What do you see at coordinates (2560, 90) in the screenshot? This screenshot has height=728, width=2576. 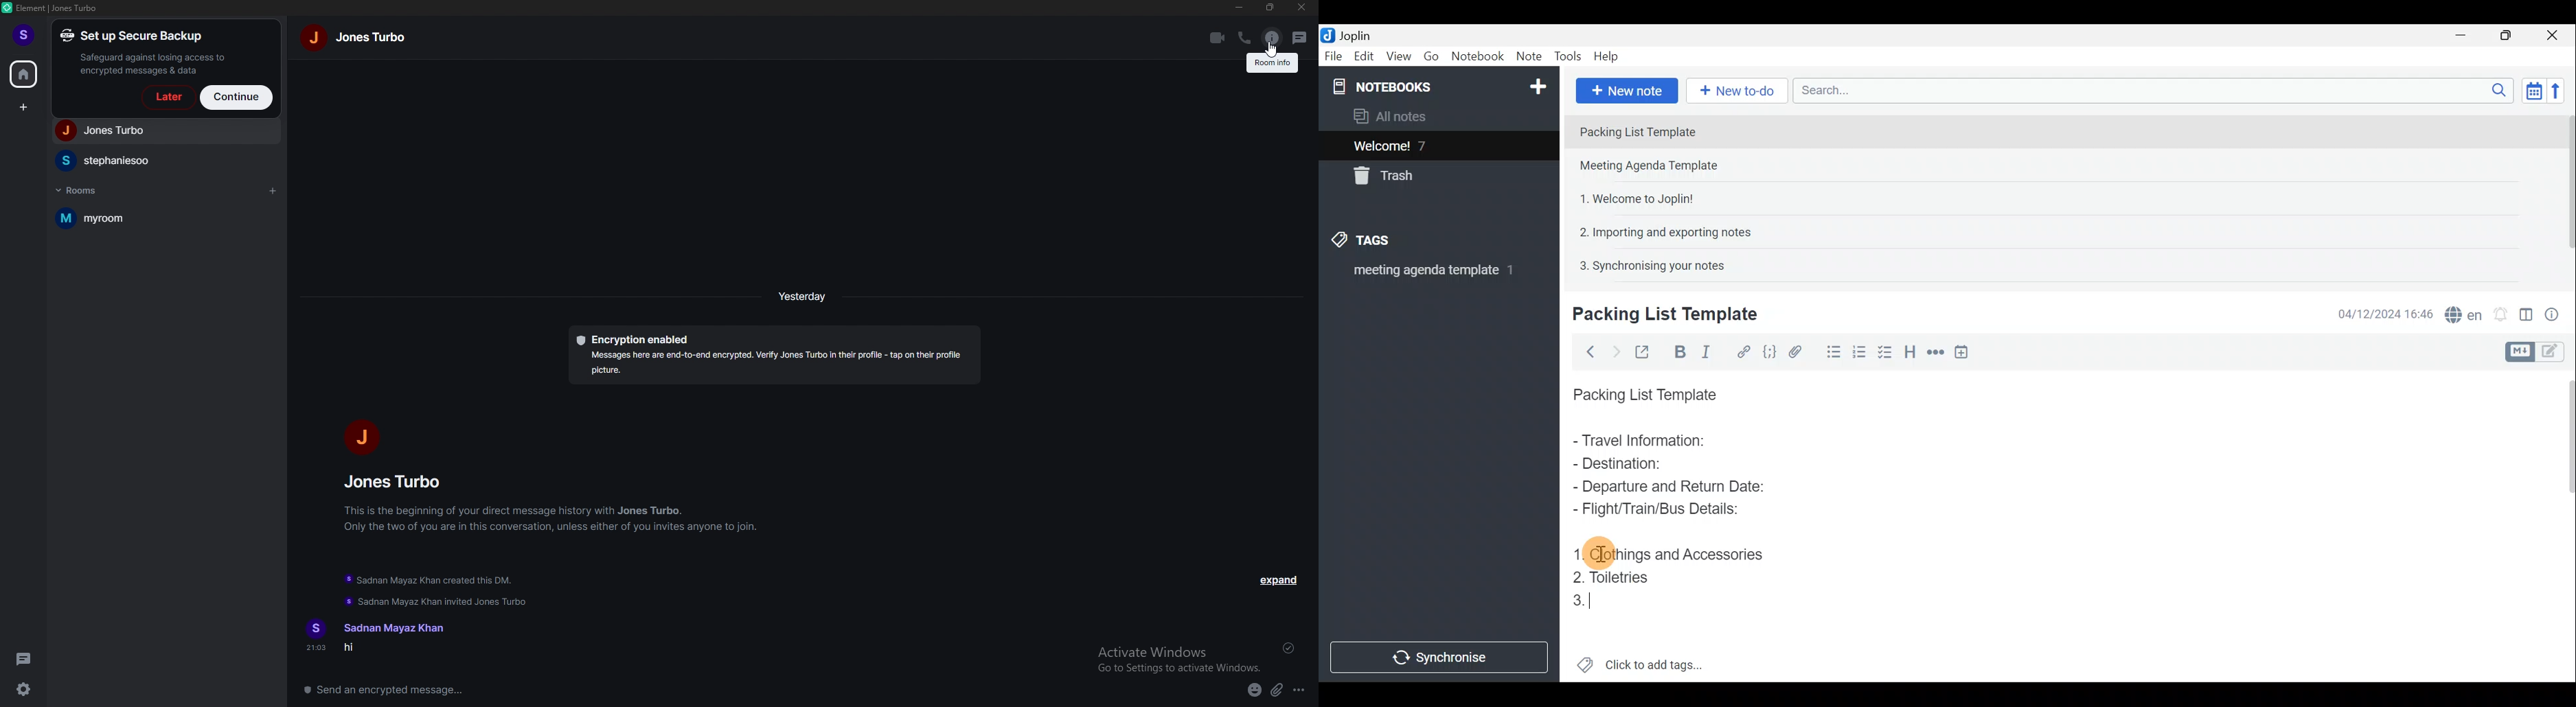 I see `Reverse sort order` at bounding box center [2560, 90].